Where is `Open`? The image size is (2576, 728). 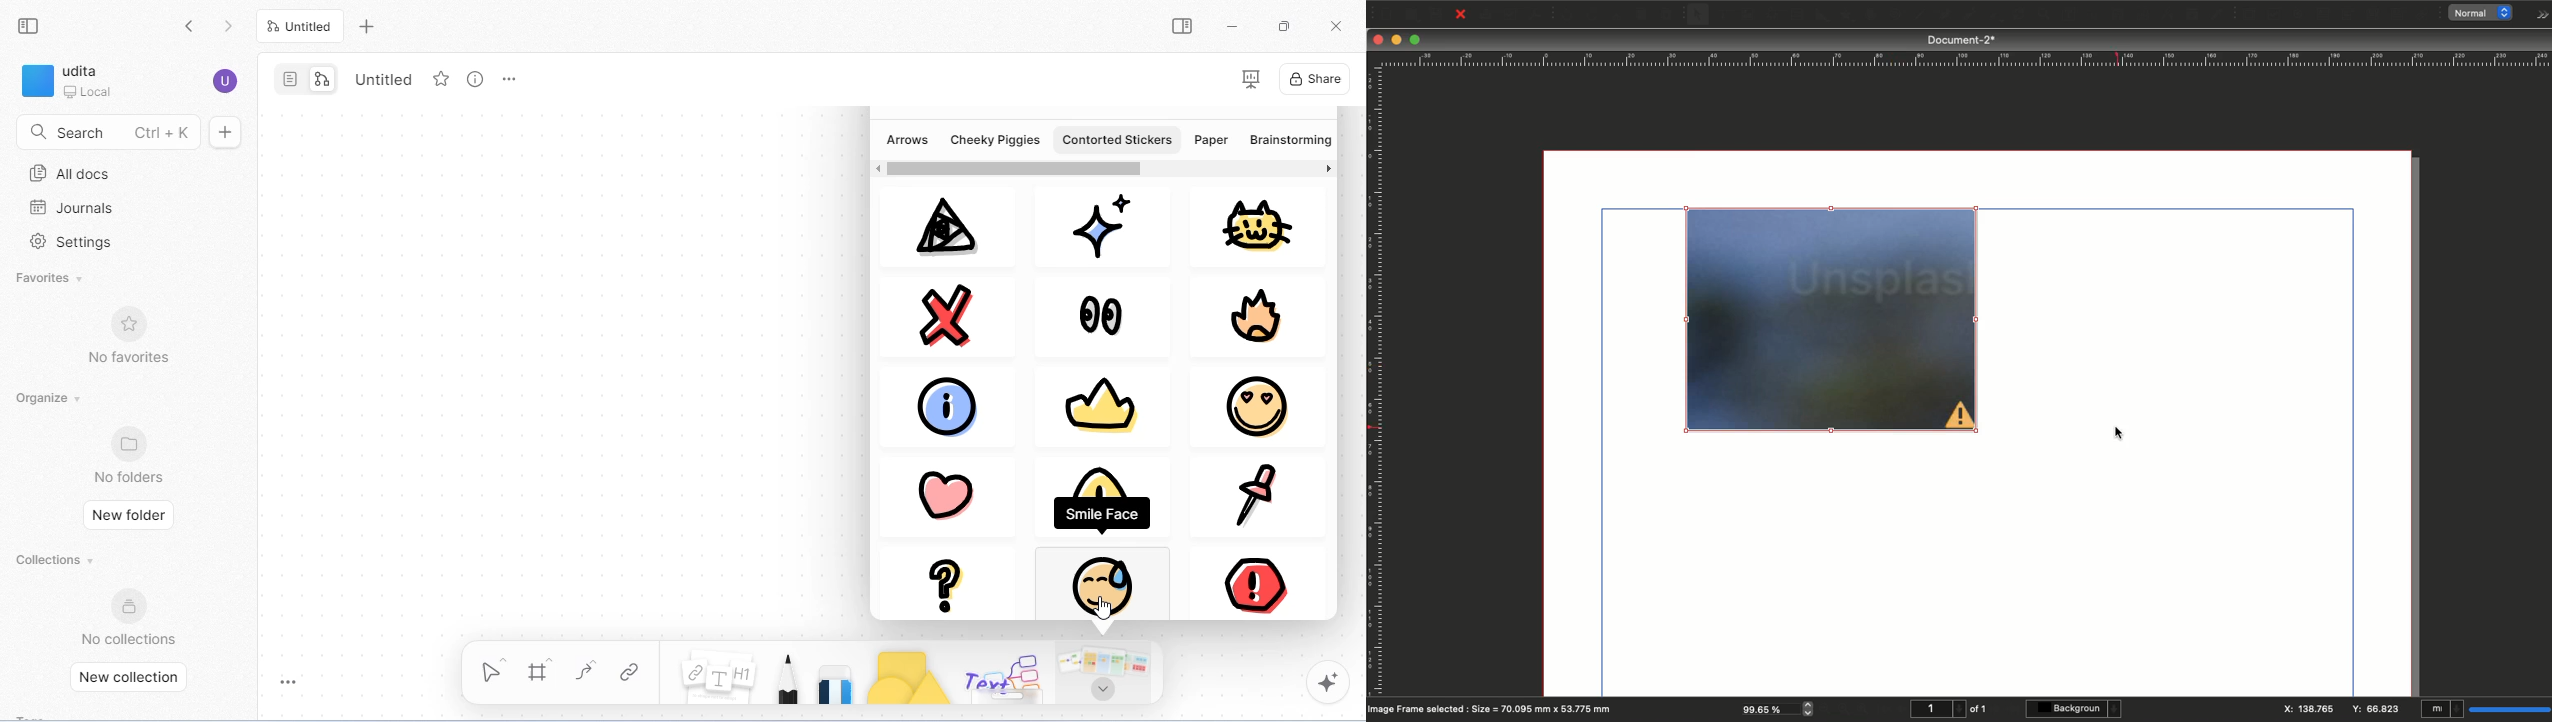
Open is located at coordinates (1410, 15).